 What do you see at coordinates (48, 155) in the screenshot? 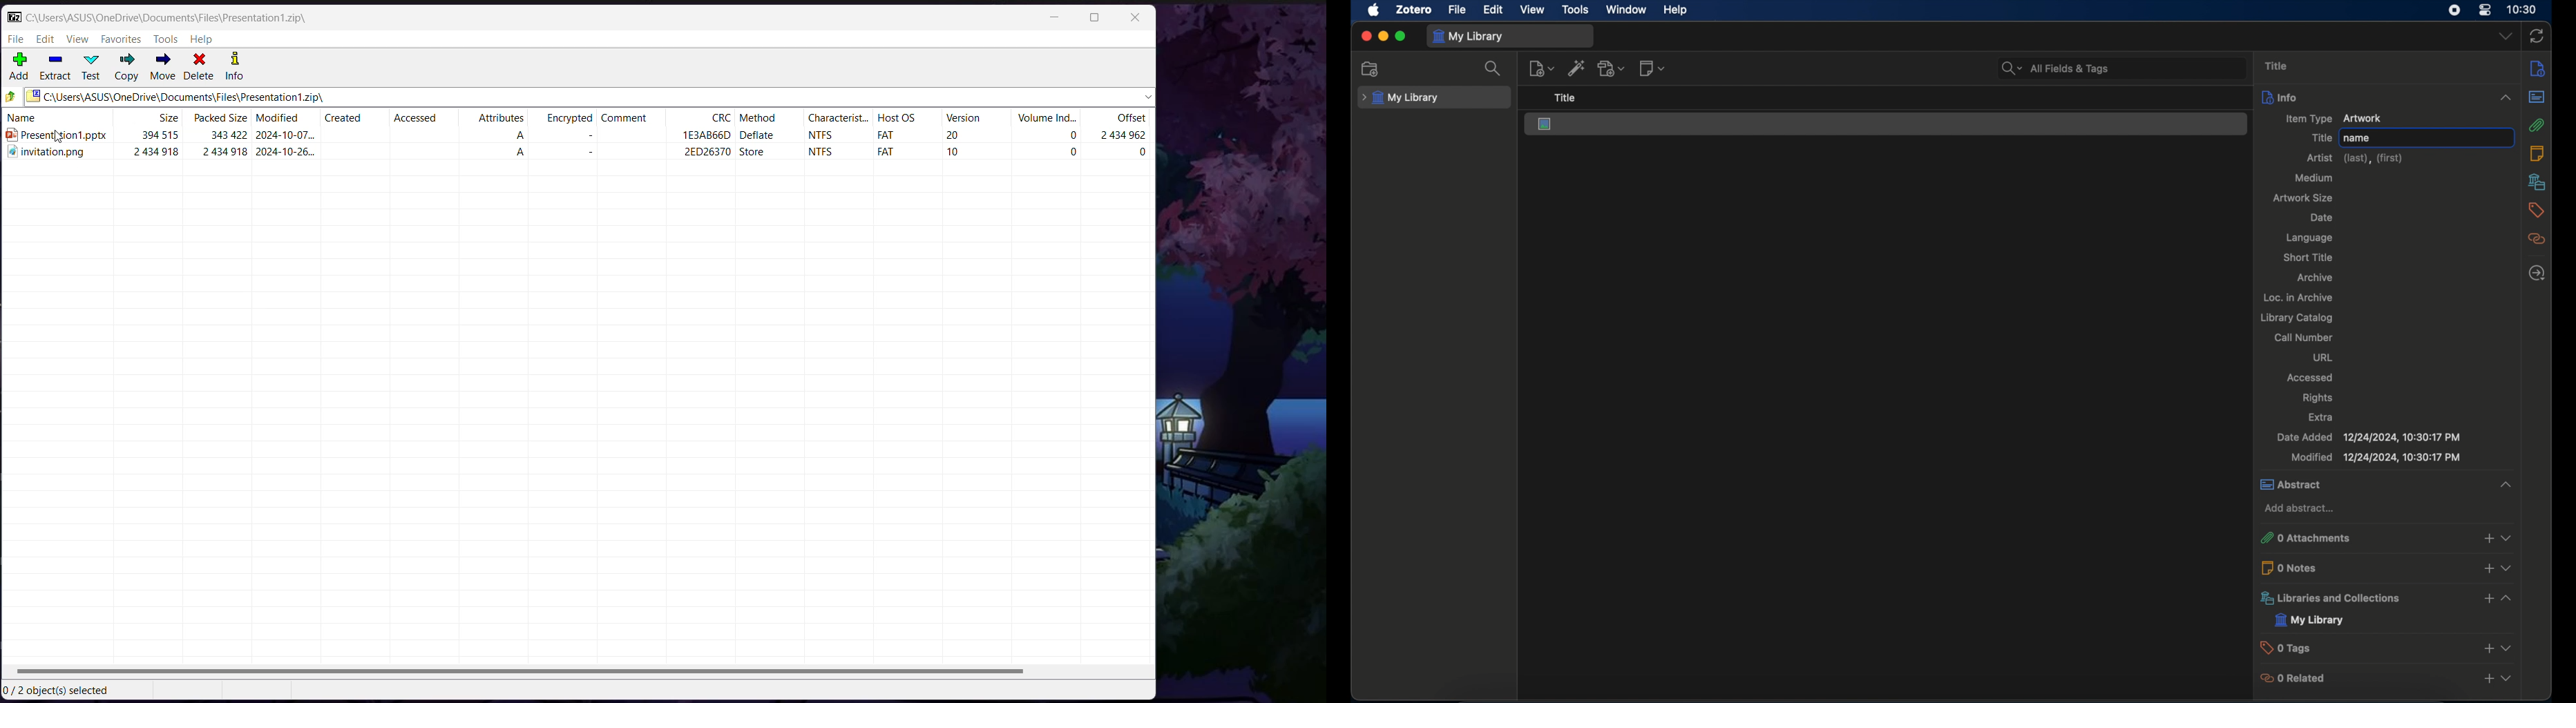
I see `#4 invitation.png` at bounding box center [48, 155].